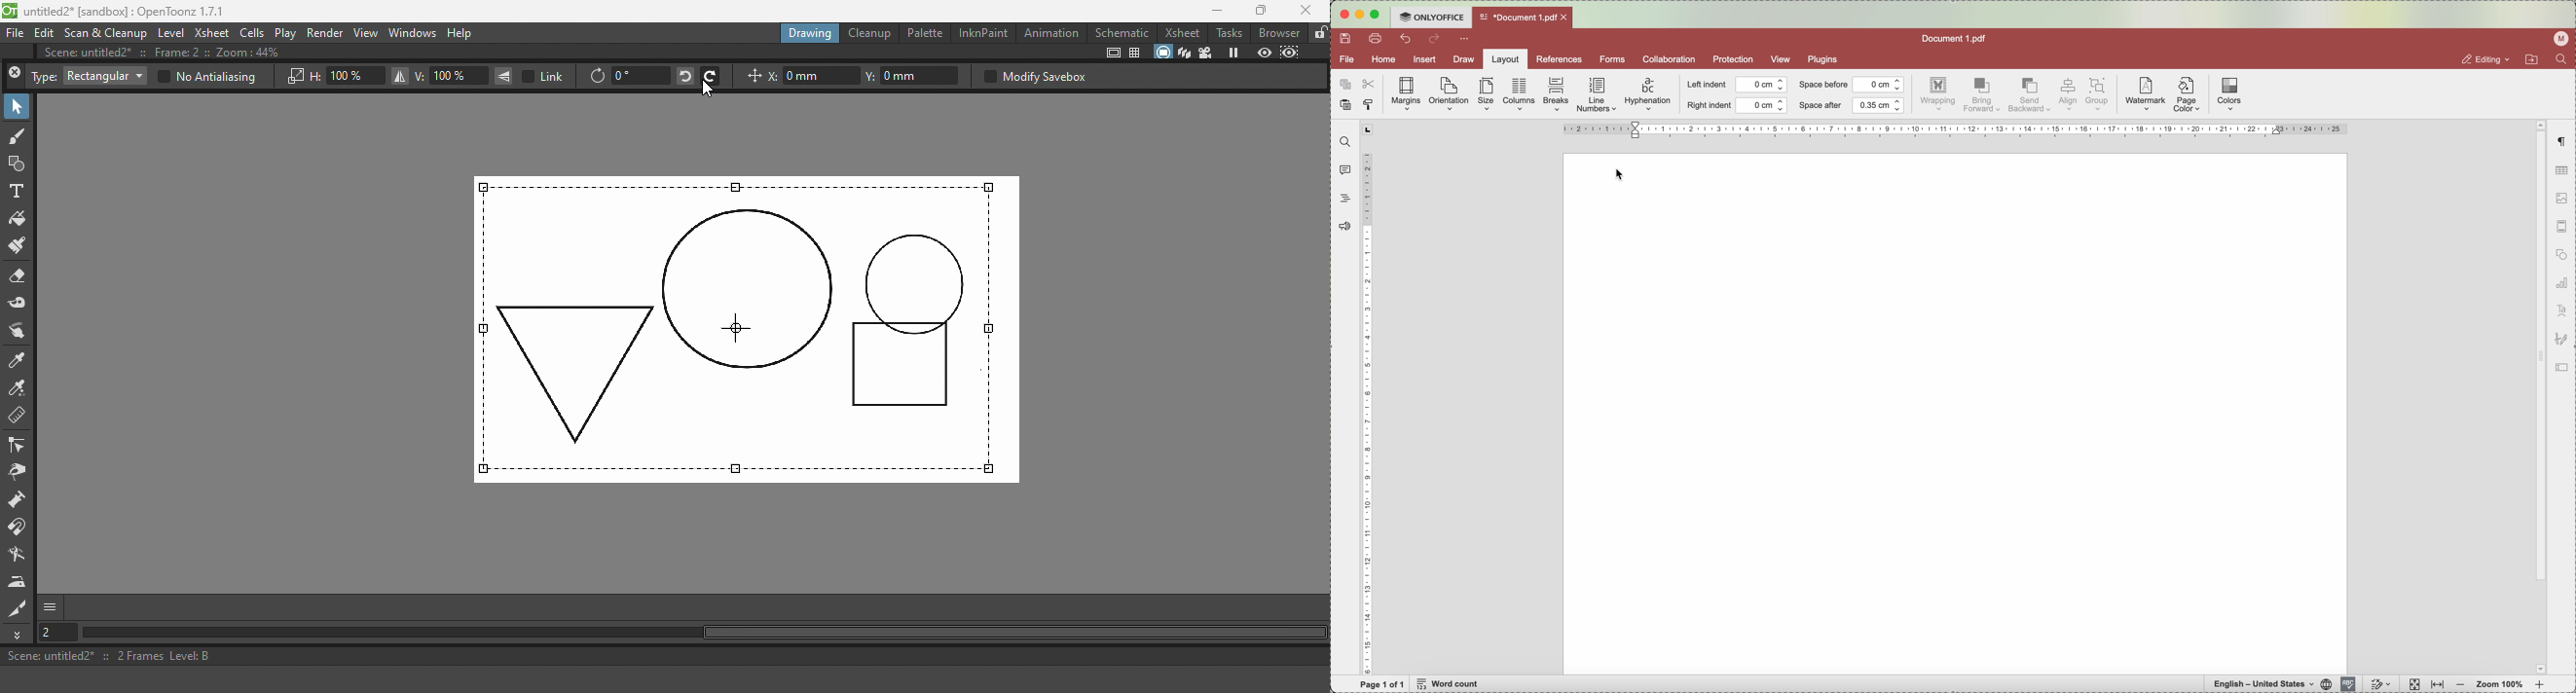  What do you see at coordinates (52, 607) in the screenshot?
I see `GUI show/hide` at bounding box center [52, 607].